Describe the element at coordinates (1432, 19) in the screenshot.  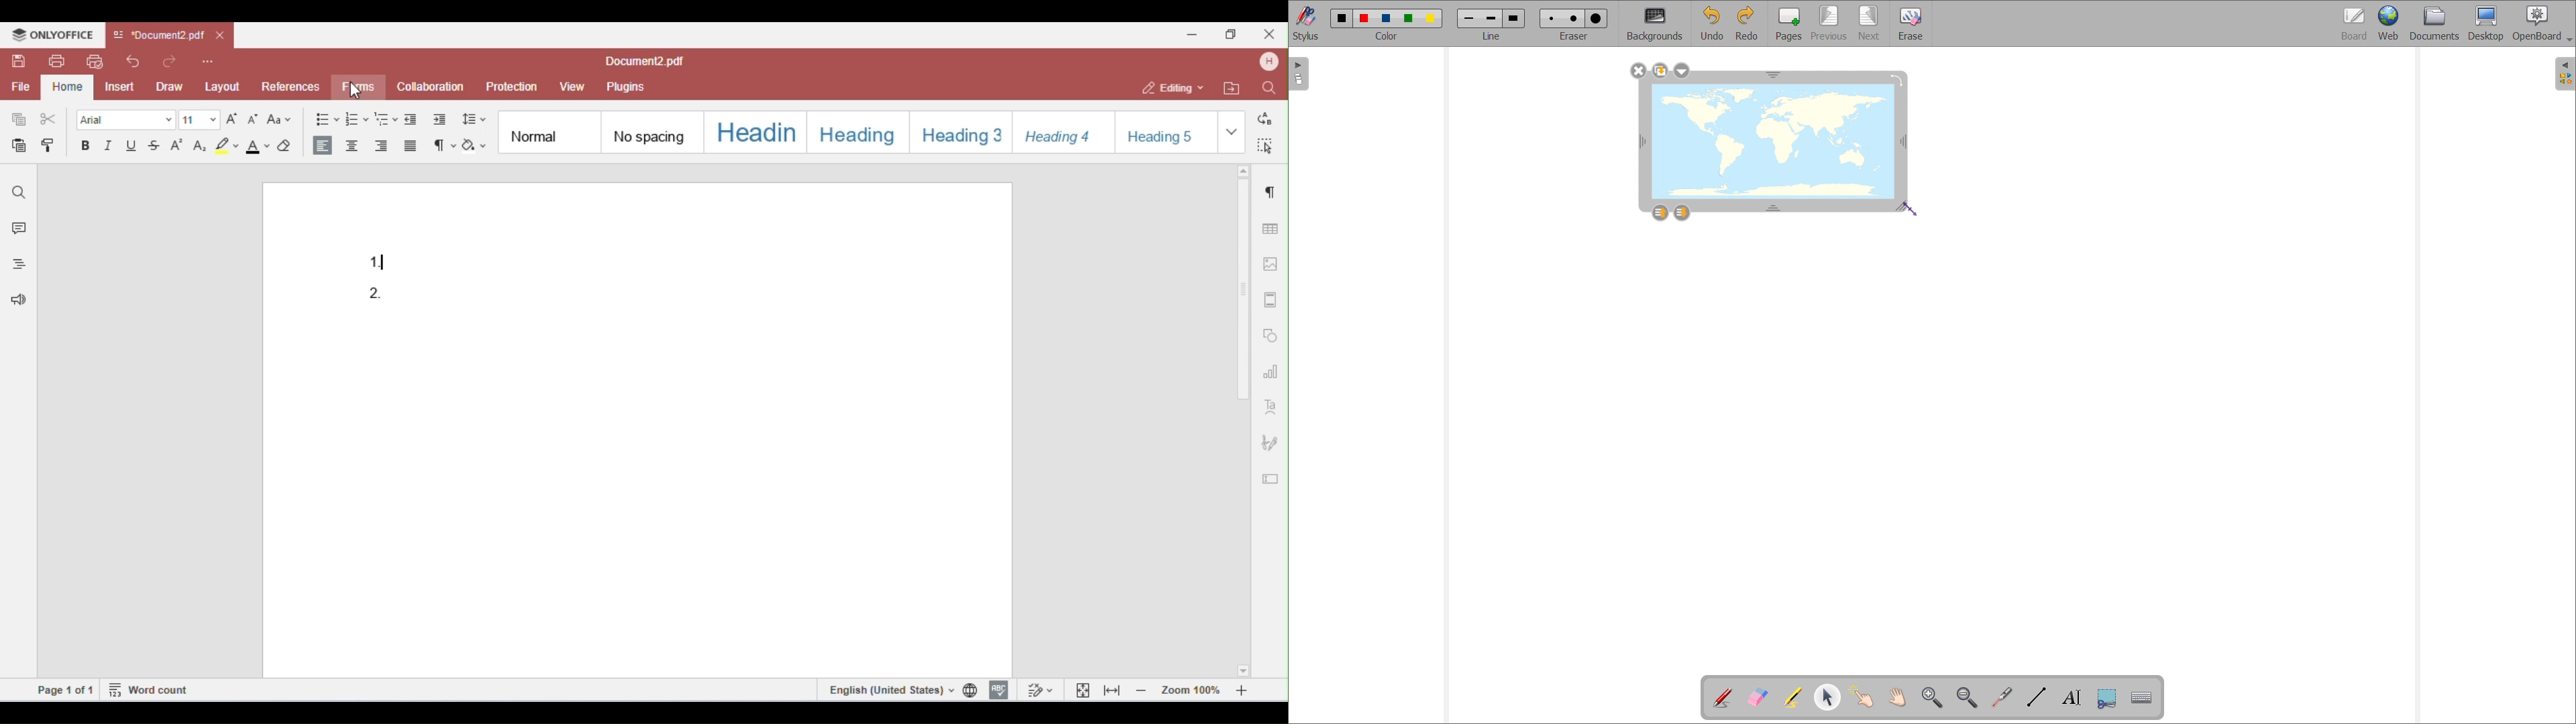
I see `yellow` at that location.